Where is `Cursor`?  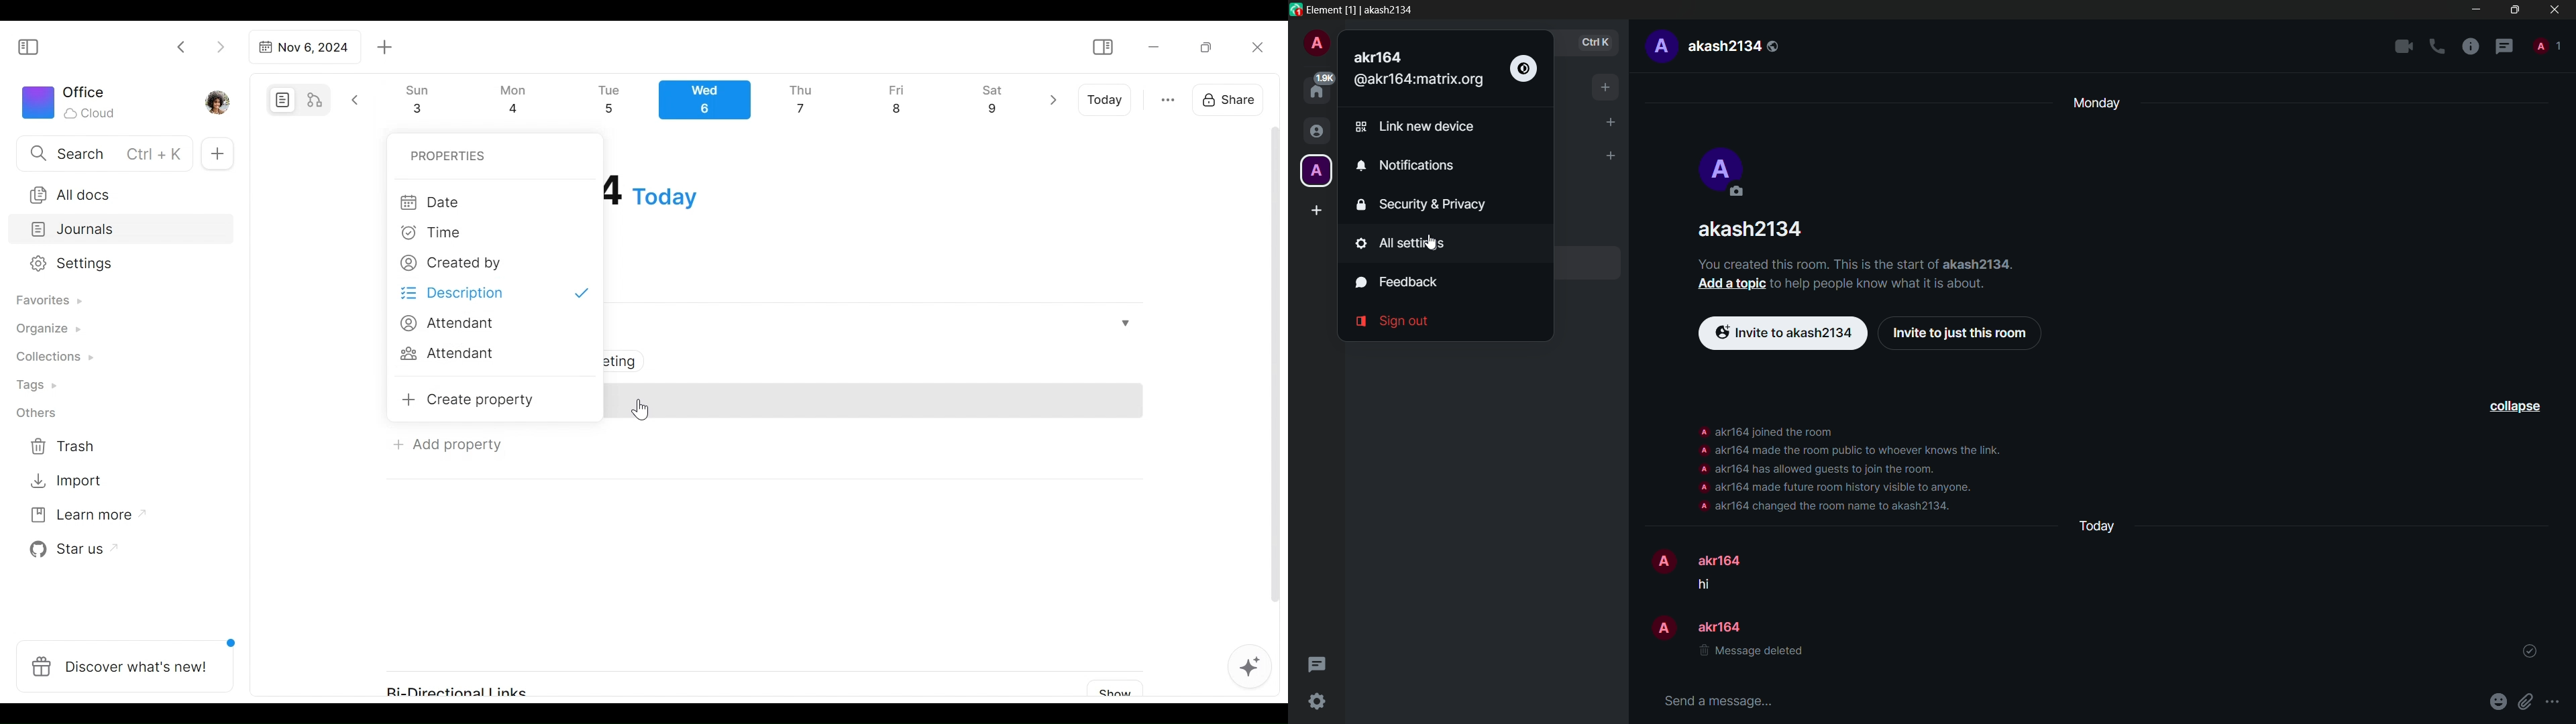 Cursor is located at coordinates (641, 410).